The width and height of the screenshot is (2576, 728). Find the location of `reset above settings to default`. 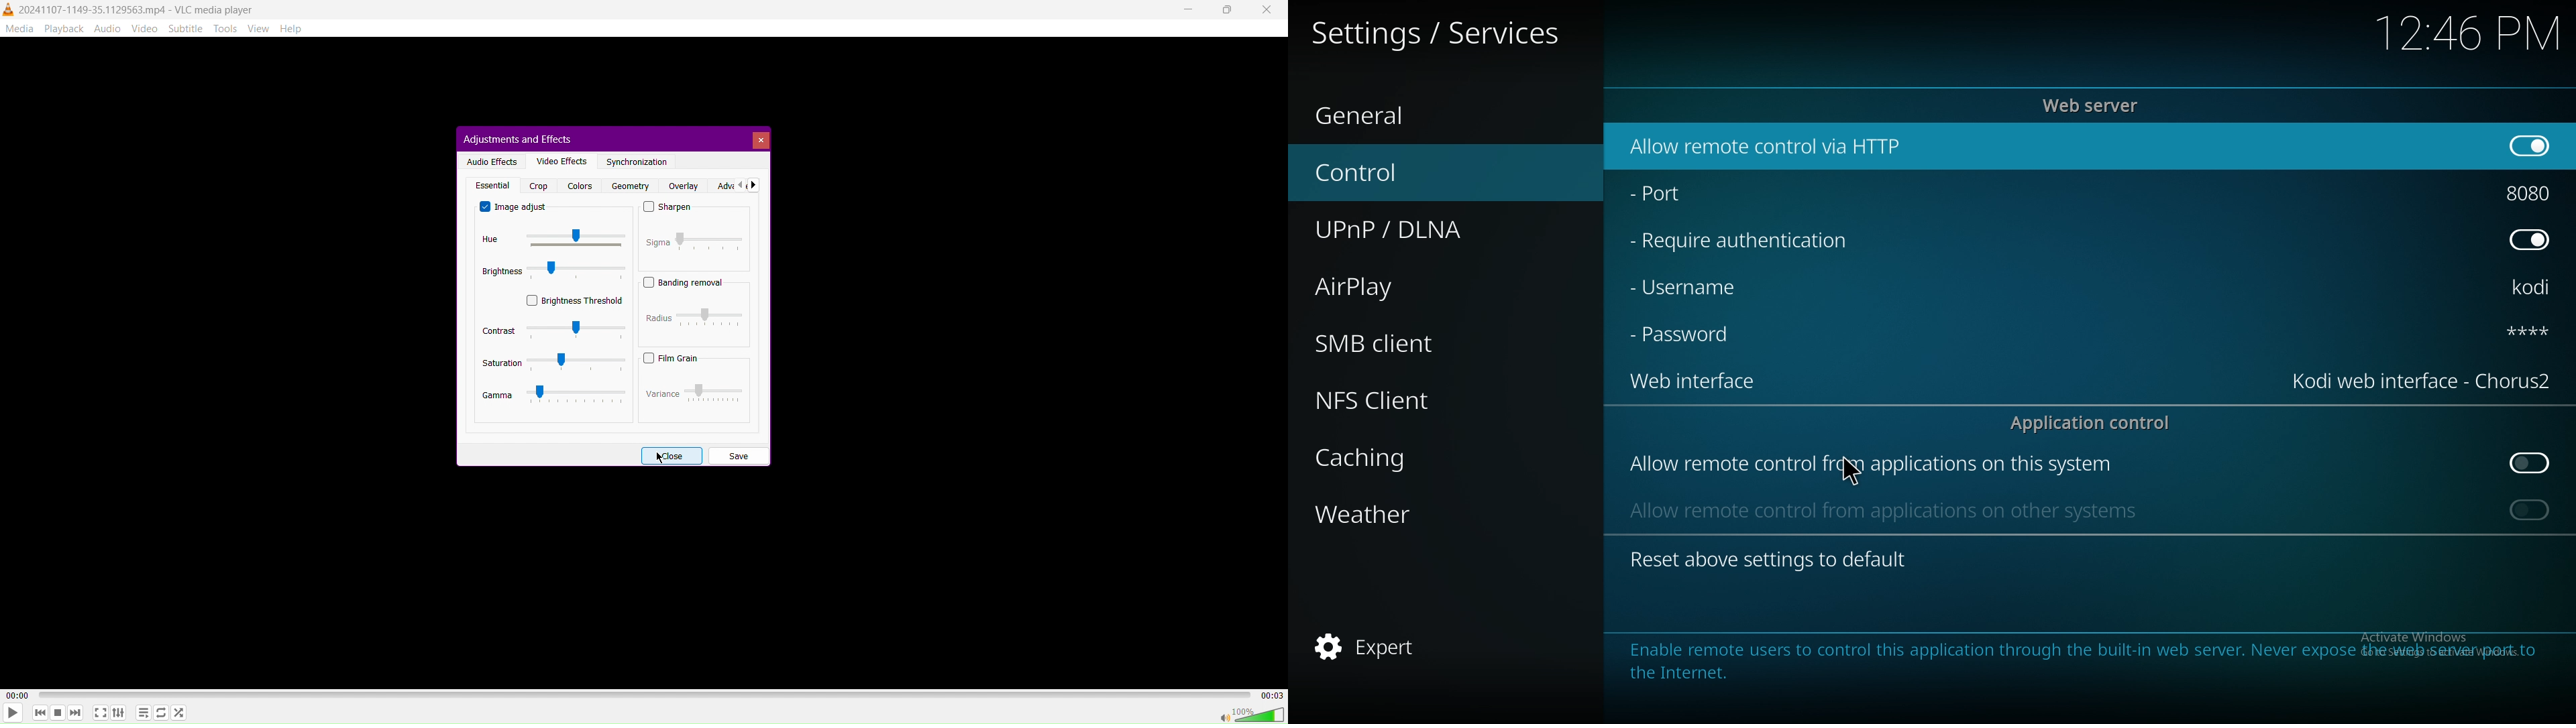

reset above settings to default is located at coordinates (1768, 558).